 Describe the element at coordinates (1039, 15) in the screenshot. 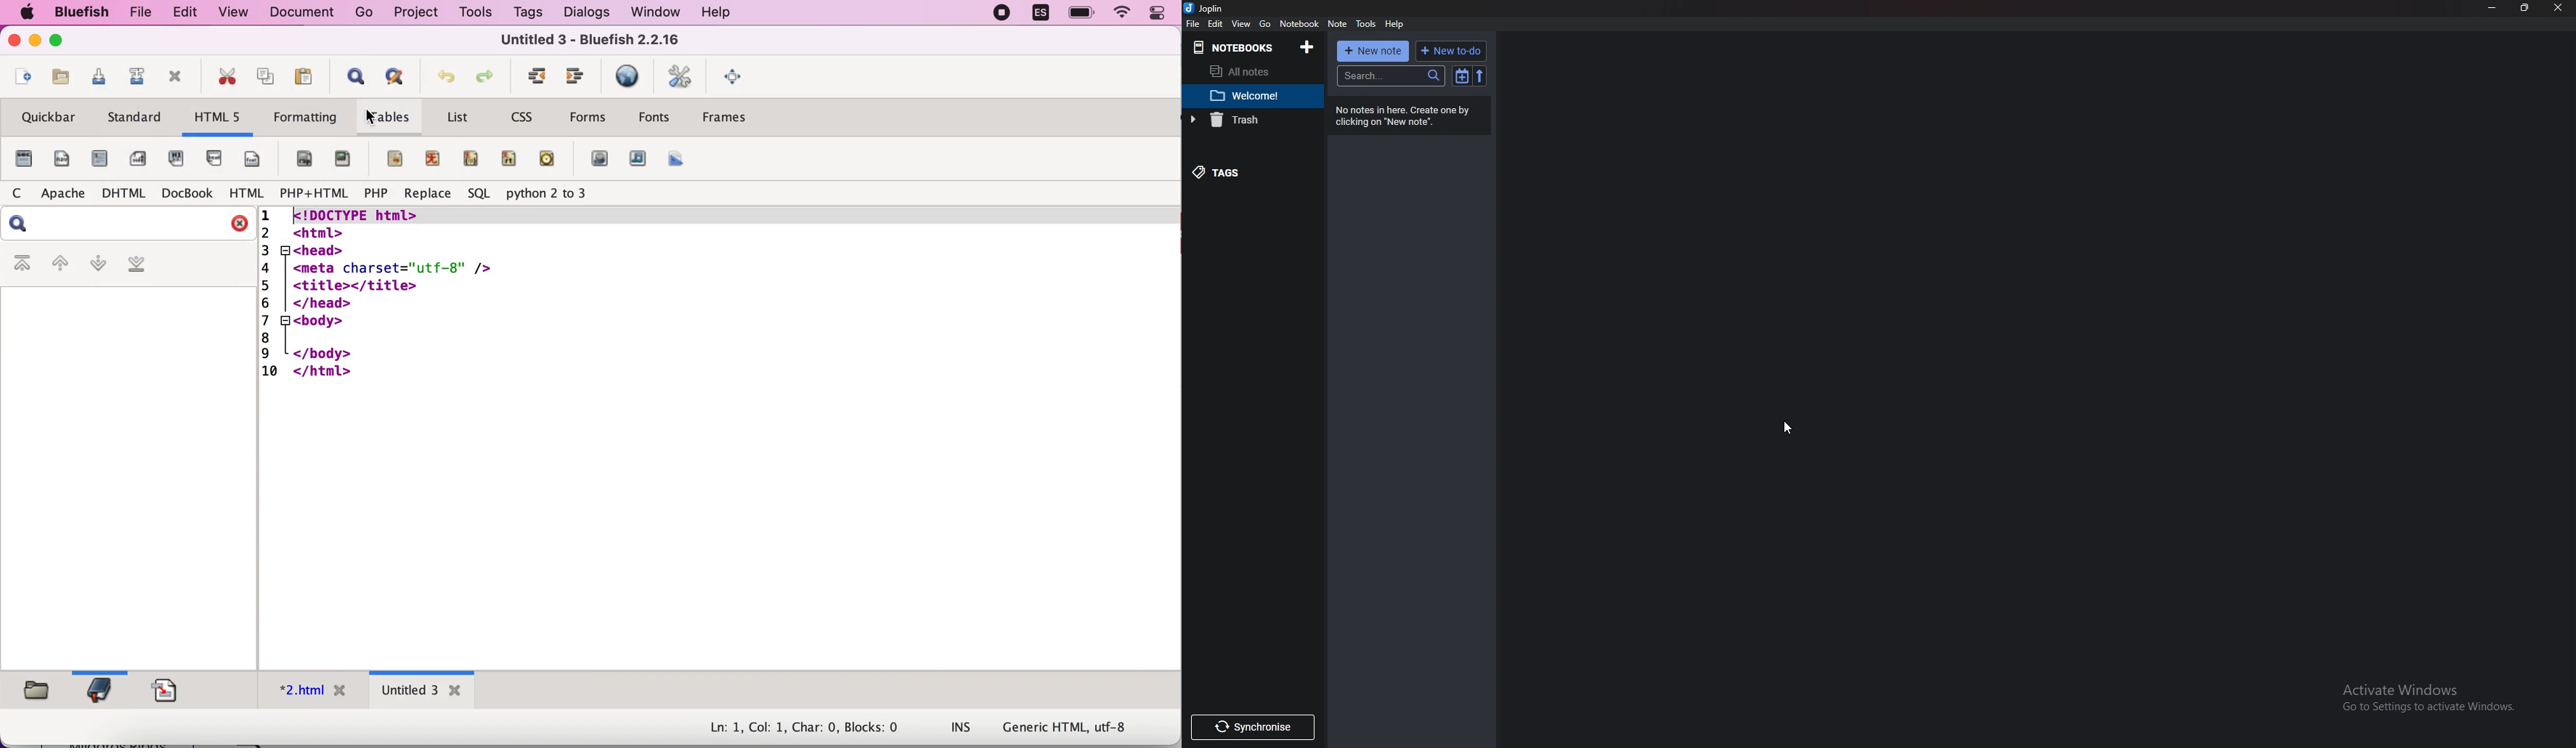

I see `language` at that location.